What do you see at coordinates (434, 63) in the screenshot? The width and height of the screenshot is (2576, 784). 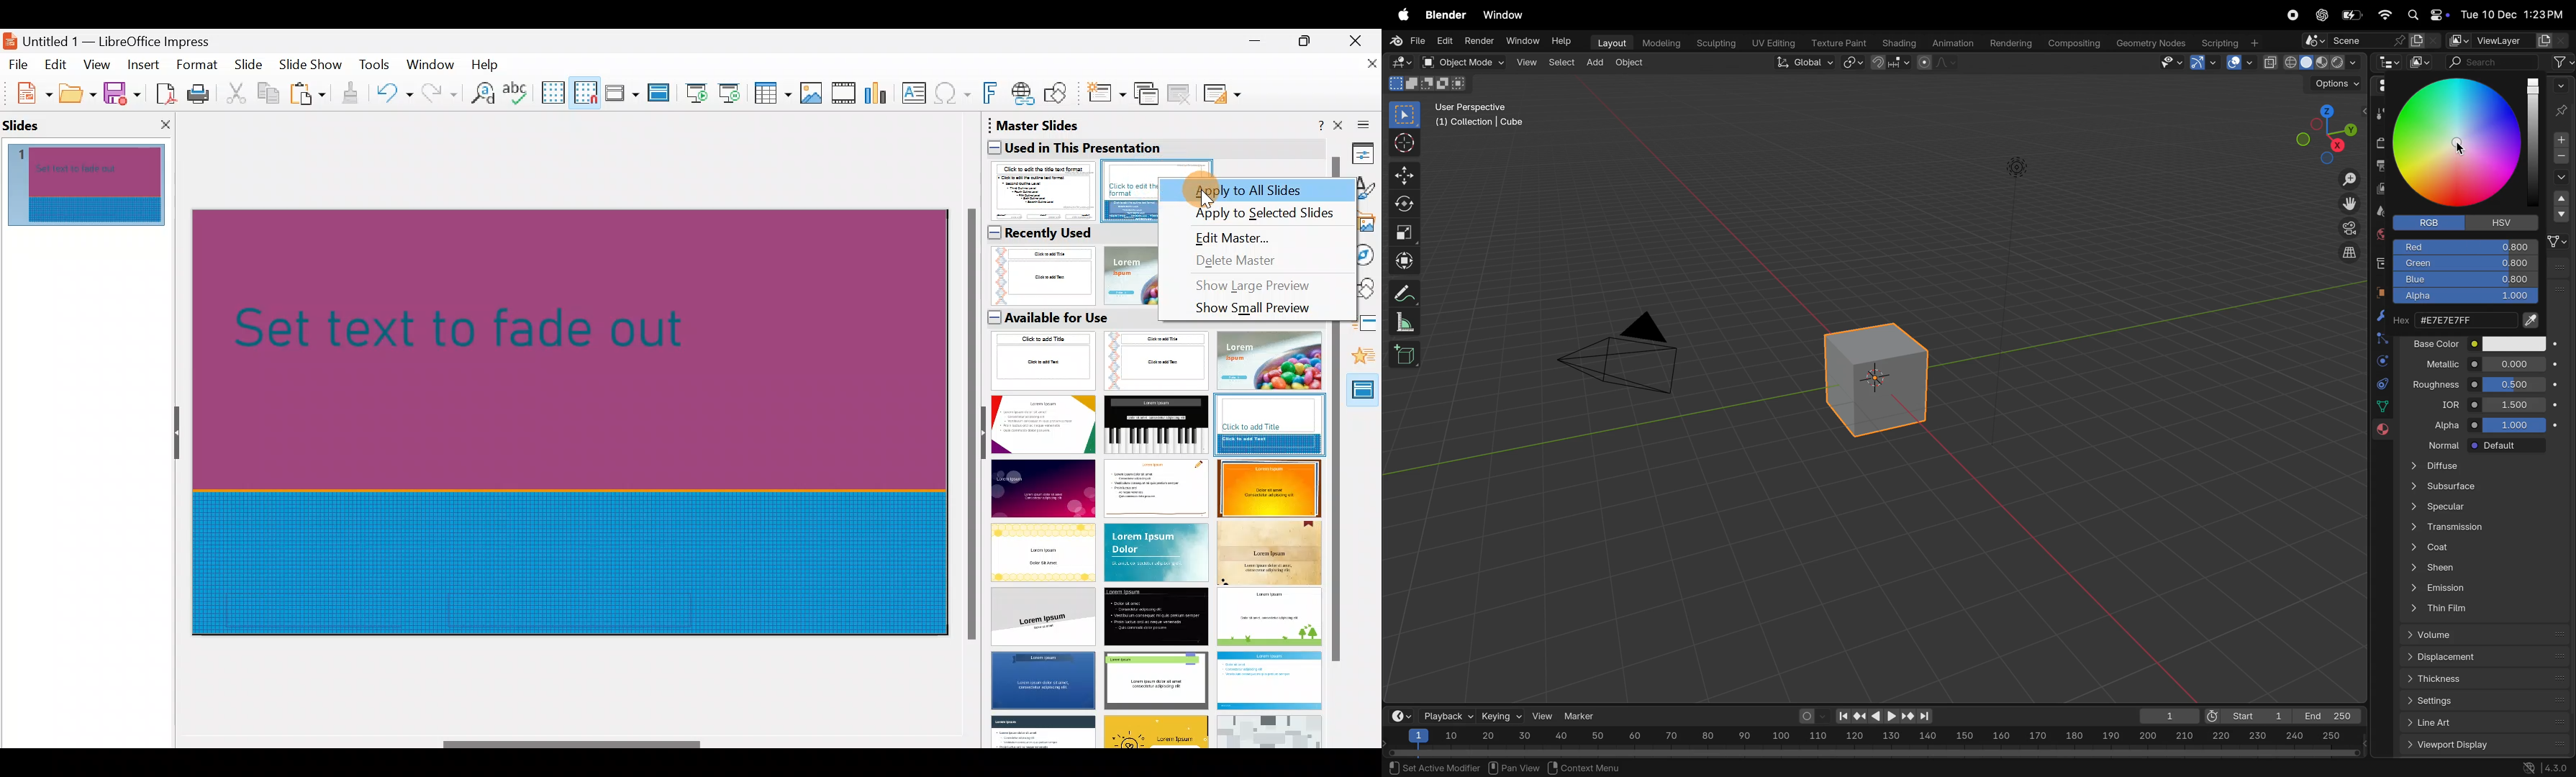 I see `Window` at bounding box center [434, 63].